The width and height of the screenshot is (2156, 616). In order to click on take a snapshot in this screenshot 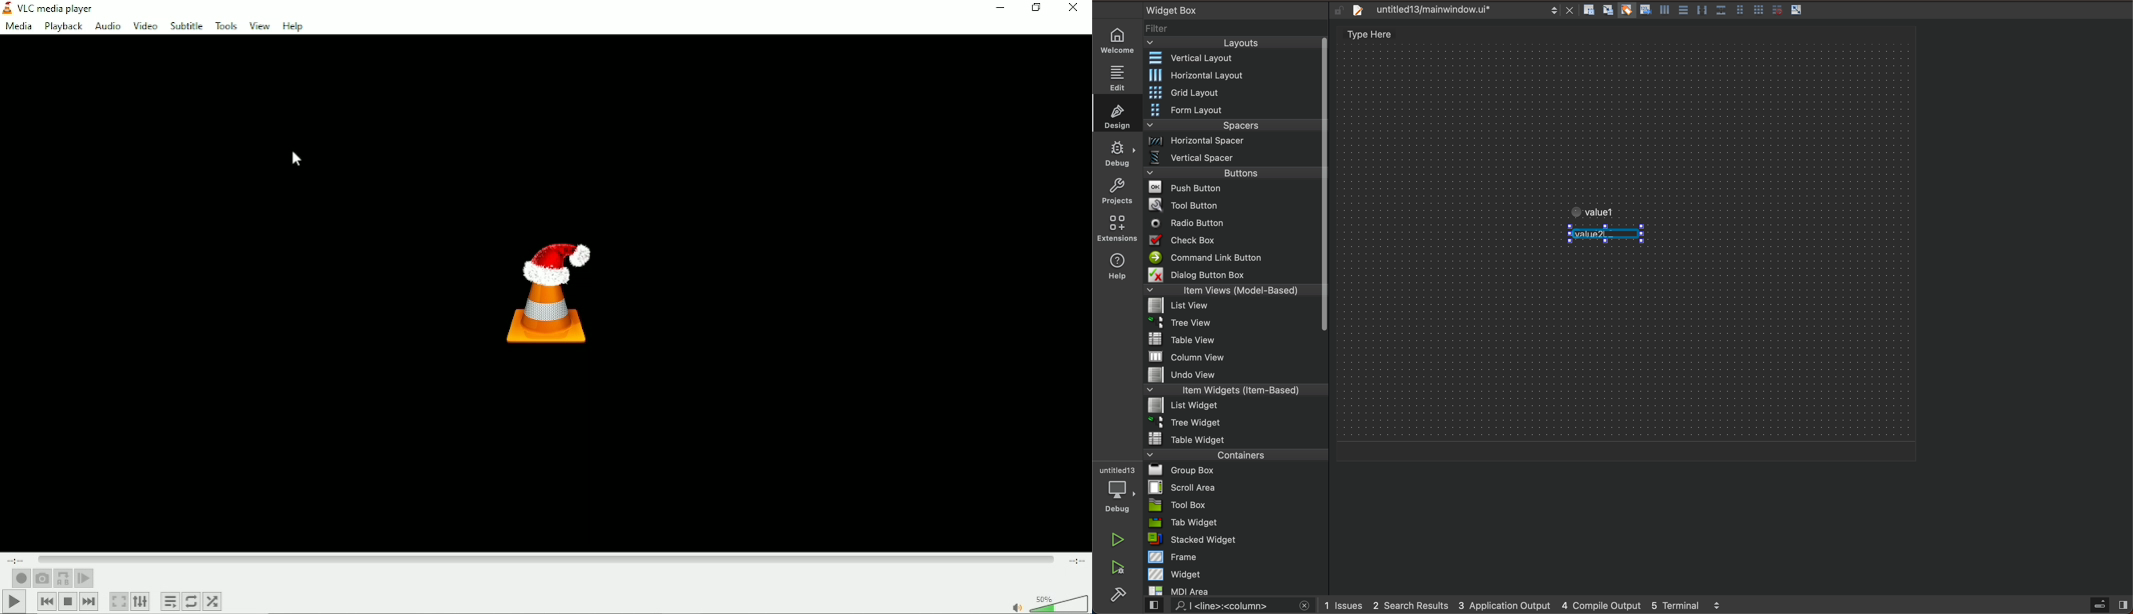, I will do `click(41, 579)`.